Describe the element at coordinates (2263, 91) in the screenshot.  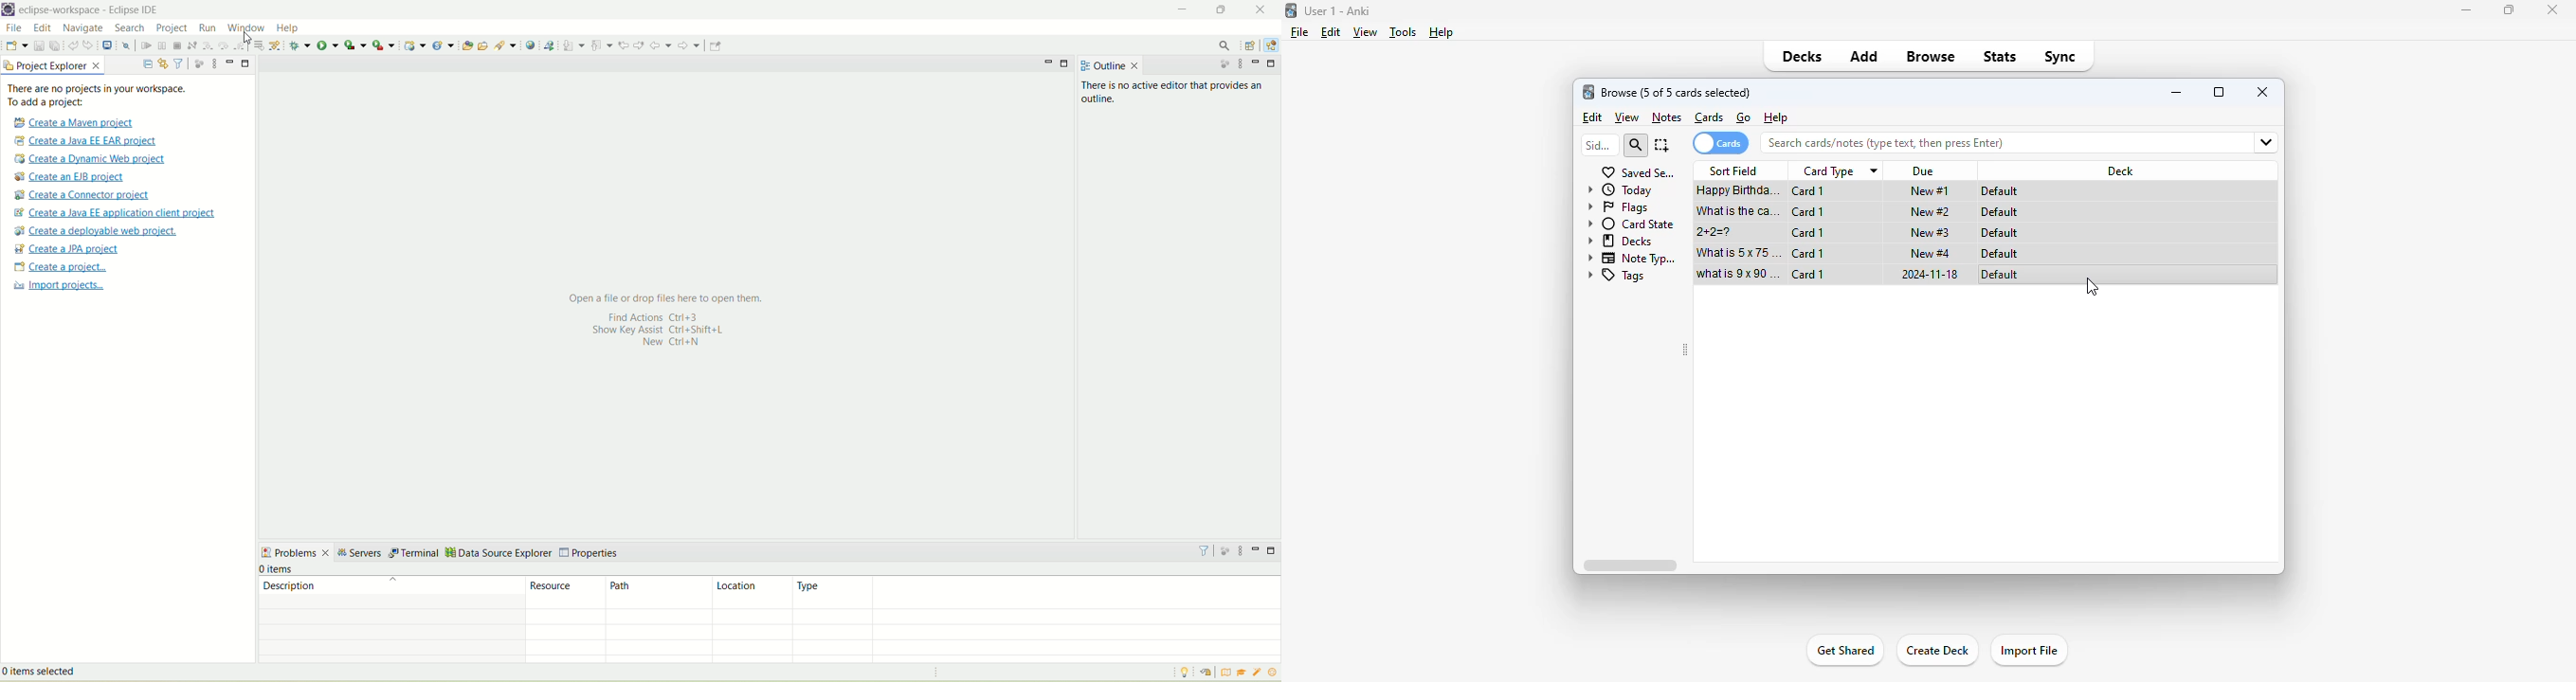
I see `close` at that location.